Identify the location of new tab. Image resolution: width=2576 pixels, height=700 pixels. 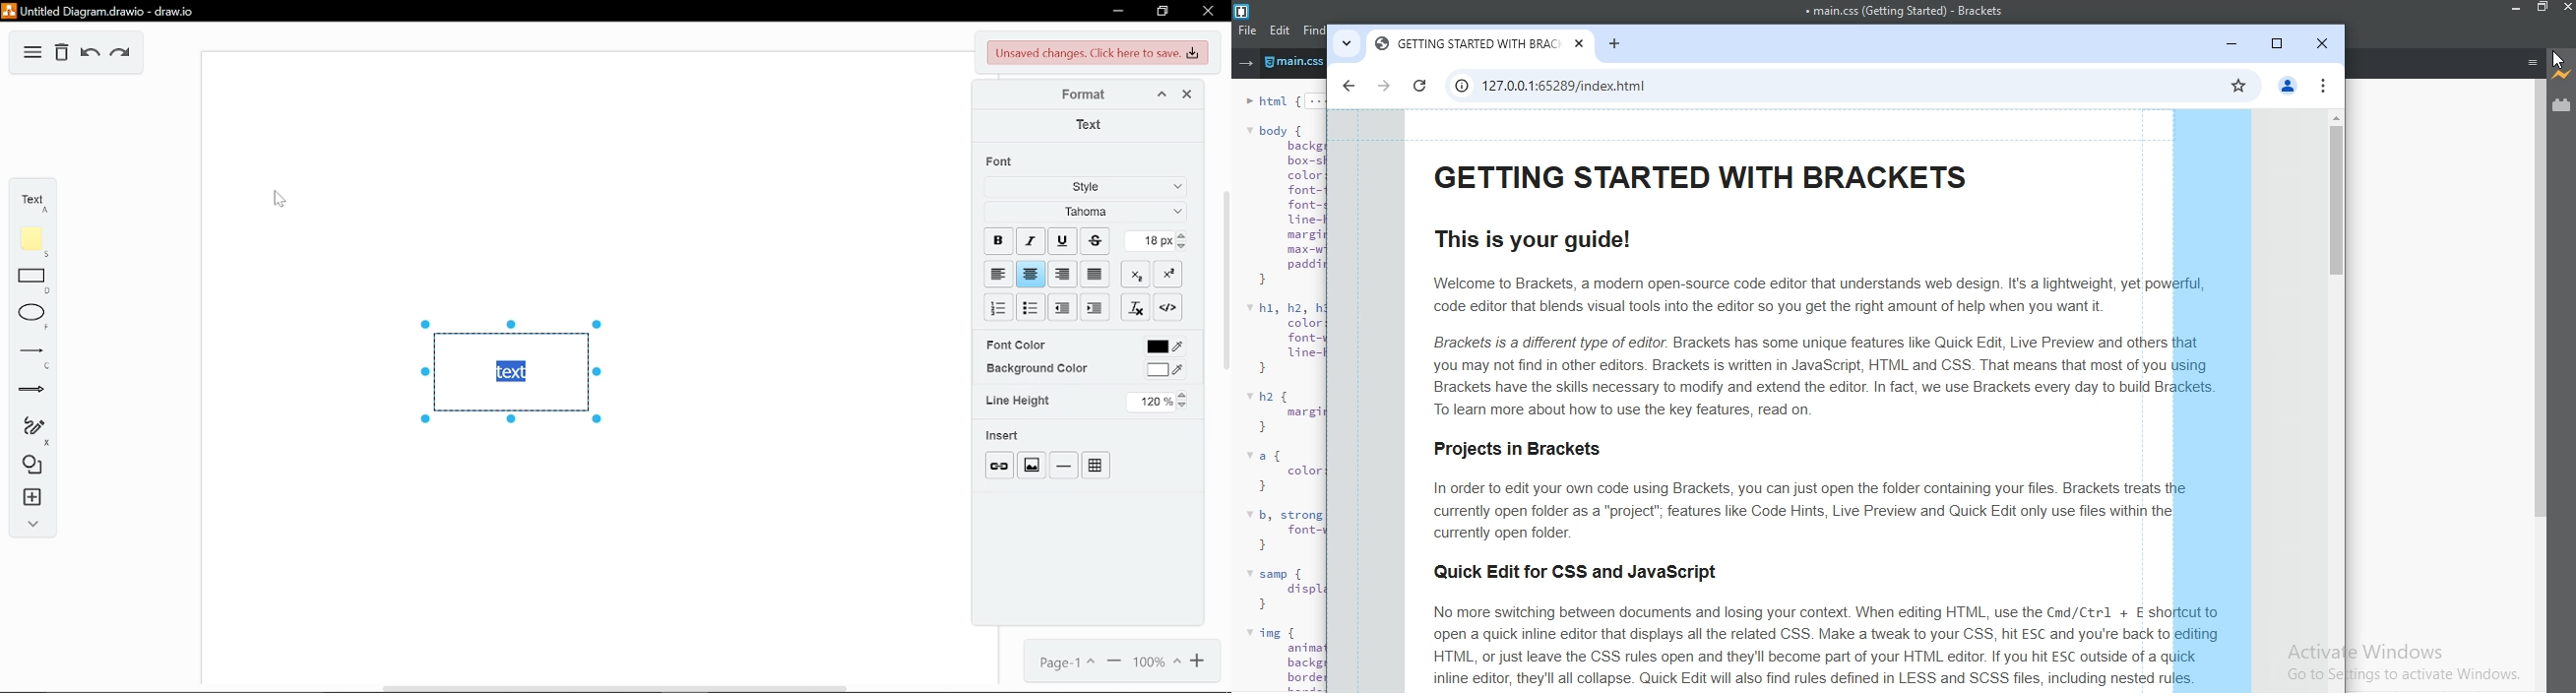
(1614, 44).